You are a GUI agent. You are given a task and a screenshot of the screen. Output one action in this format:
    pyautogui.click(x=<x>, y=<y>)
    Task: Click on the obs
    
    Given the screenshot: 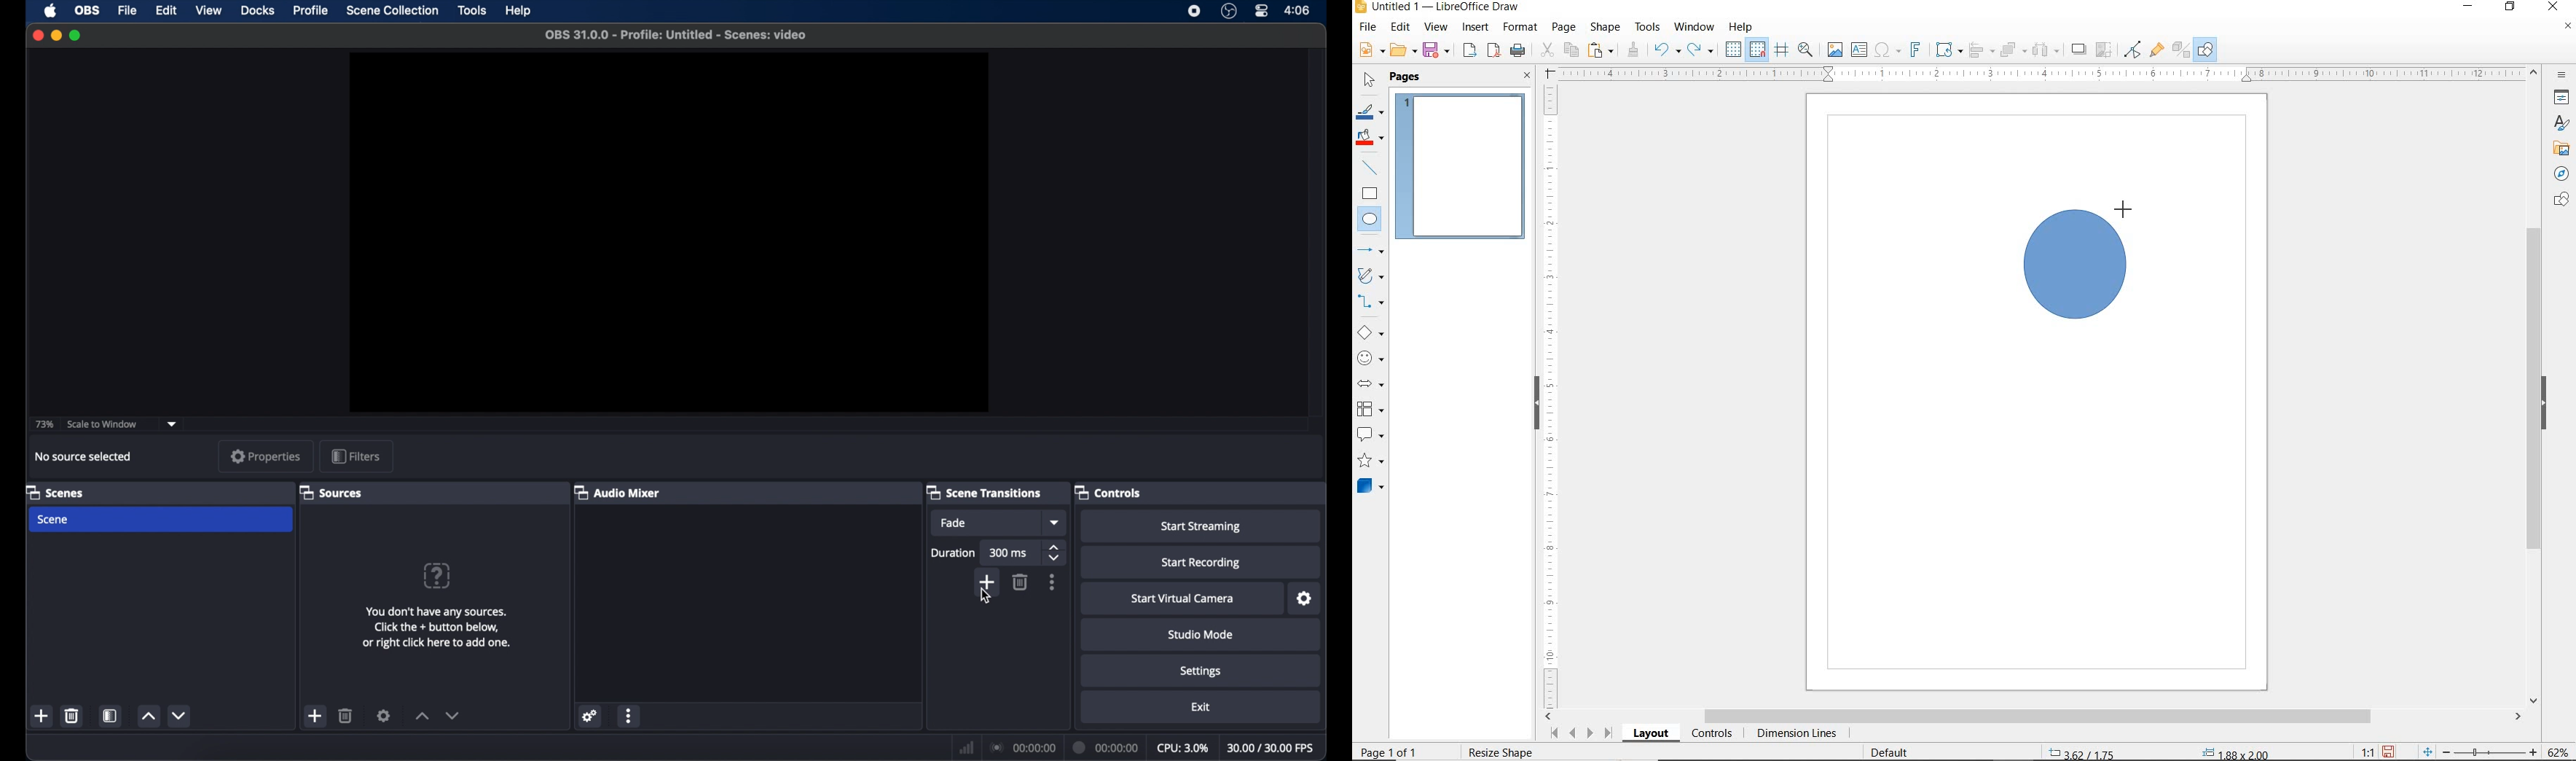 What is the action you would take?
    pyautogui.click(x=86, y=11)
    